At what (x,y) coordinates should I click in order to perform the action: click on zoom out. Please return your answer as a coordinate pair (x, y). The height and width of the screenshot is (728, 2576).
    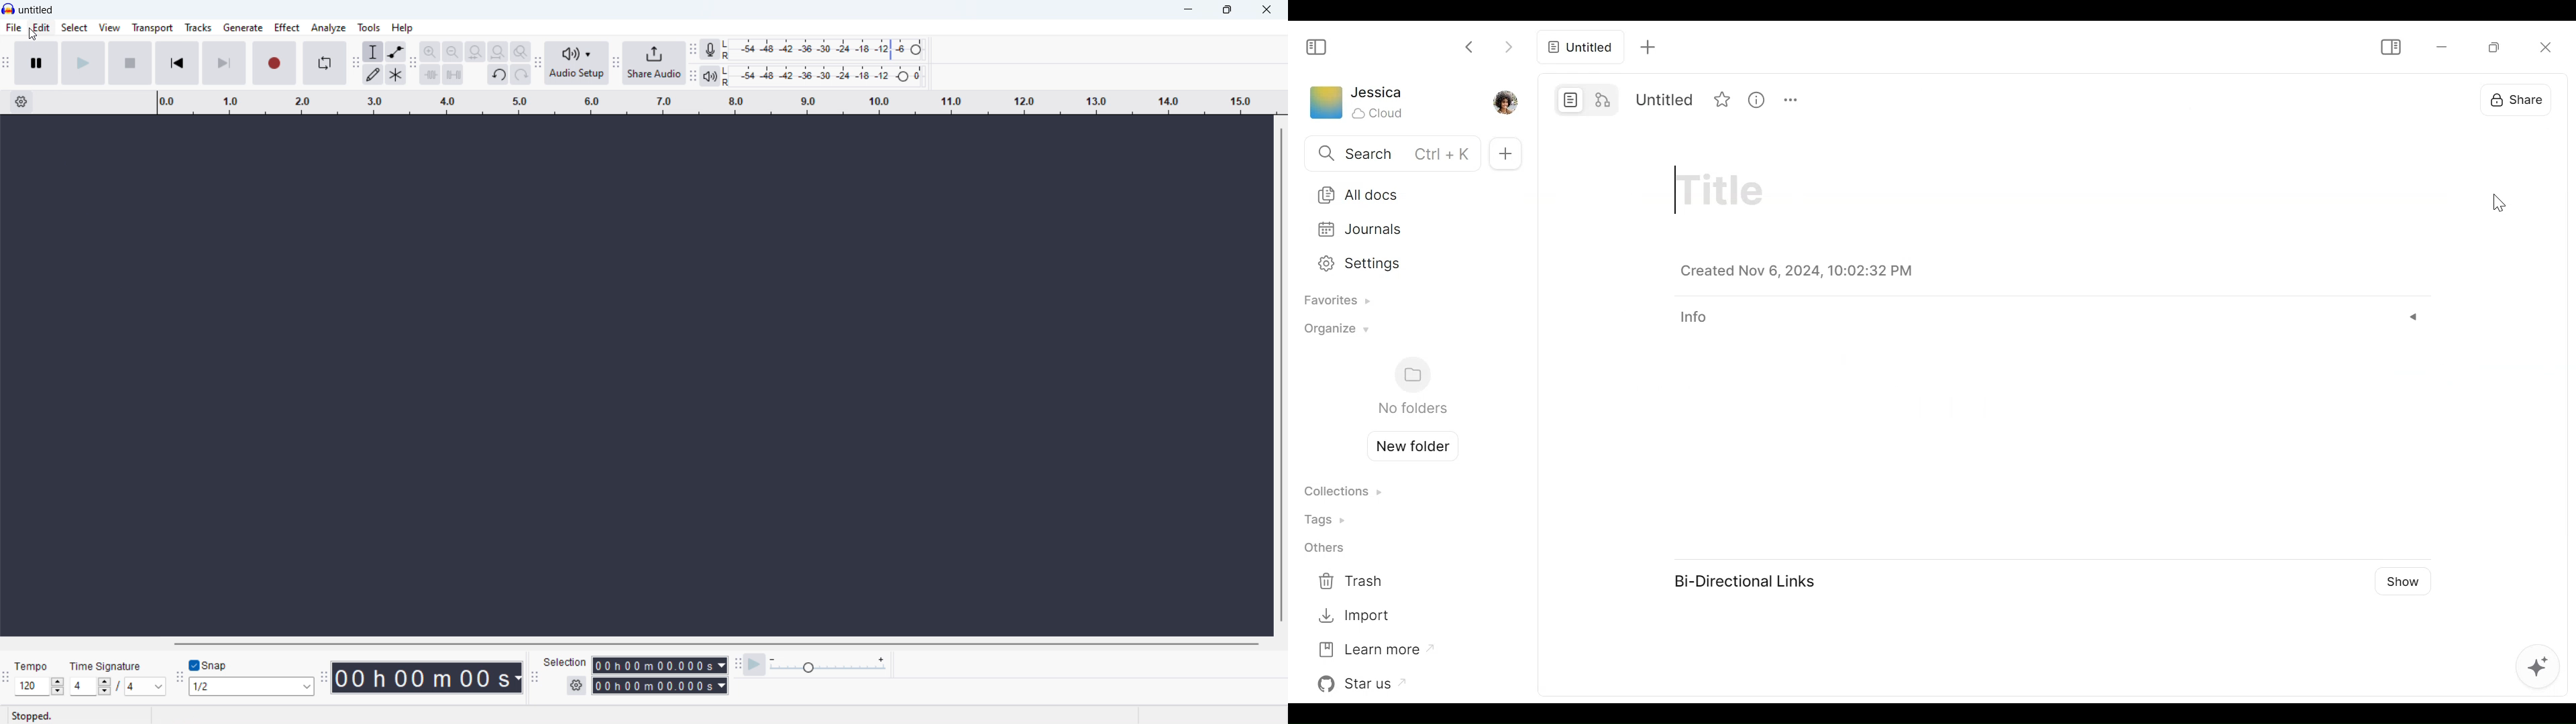
    Looking at the image, I should click on (453, 52).